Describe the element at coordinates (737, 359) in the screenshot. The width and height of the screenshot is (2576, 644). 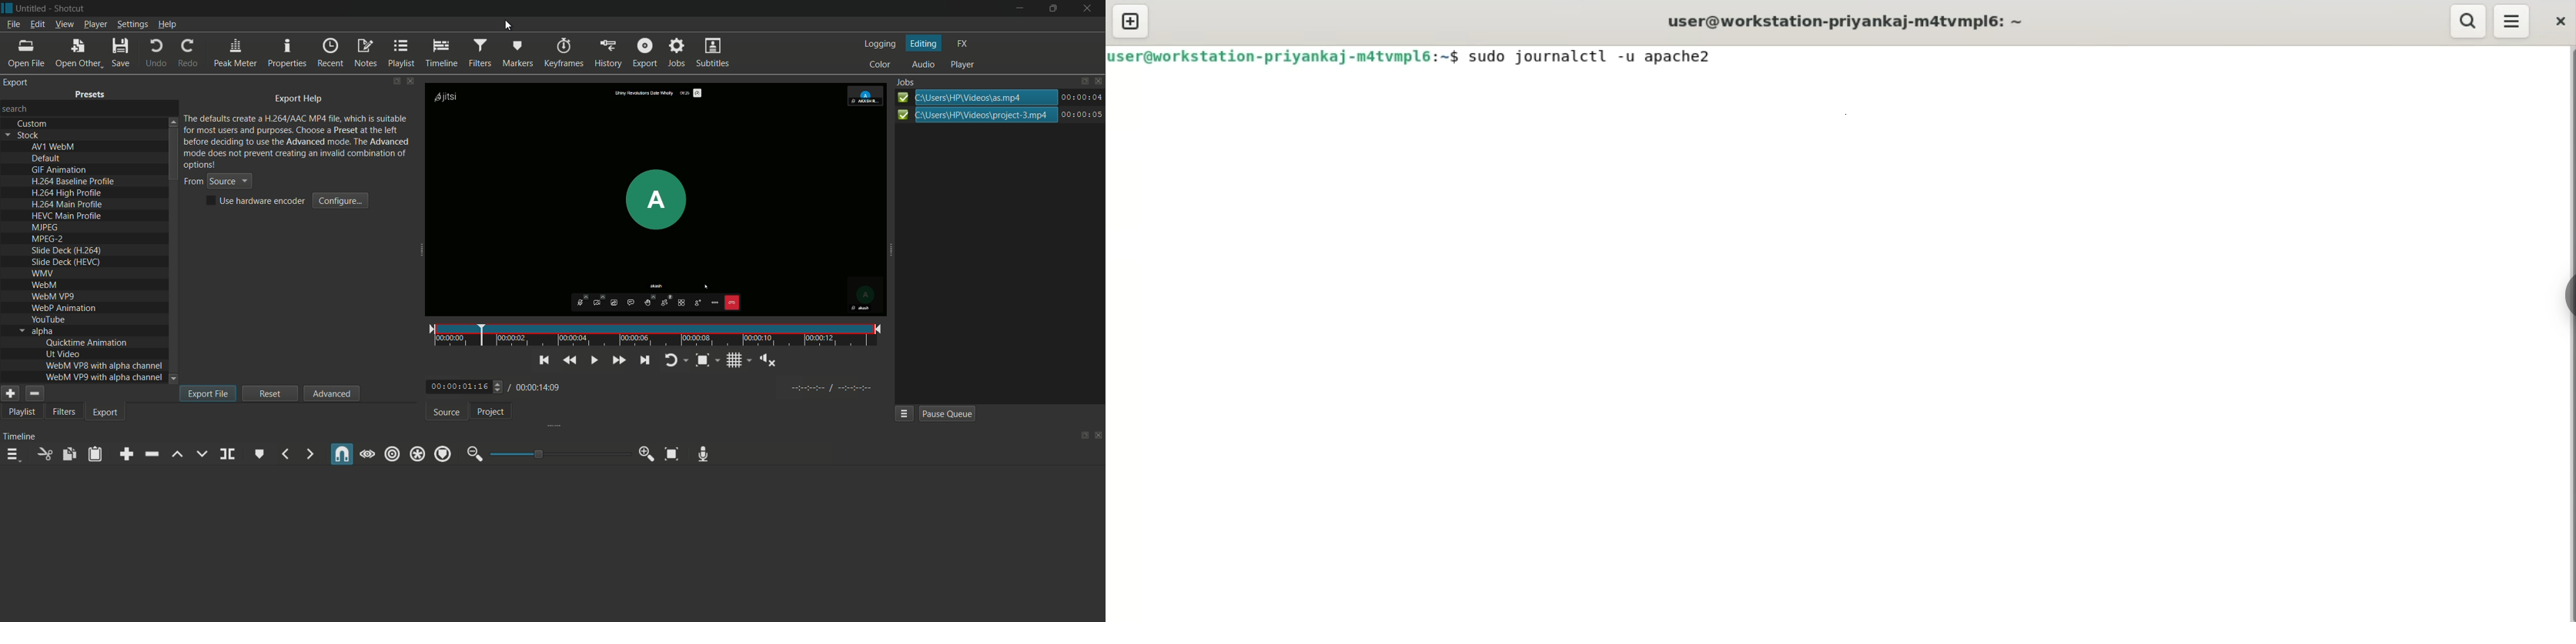
I see `toggle grid` at that location.